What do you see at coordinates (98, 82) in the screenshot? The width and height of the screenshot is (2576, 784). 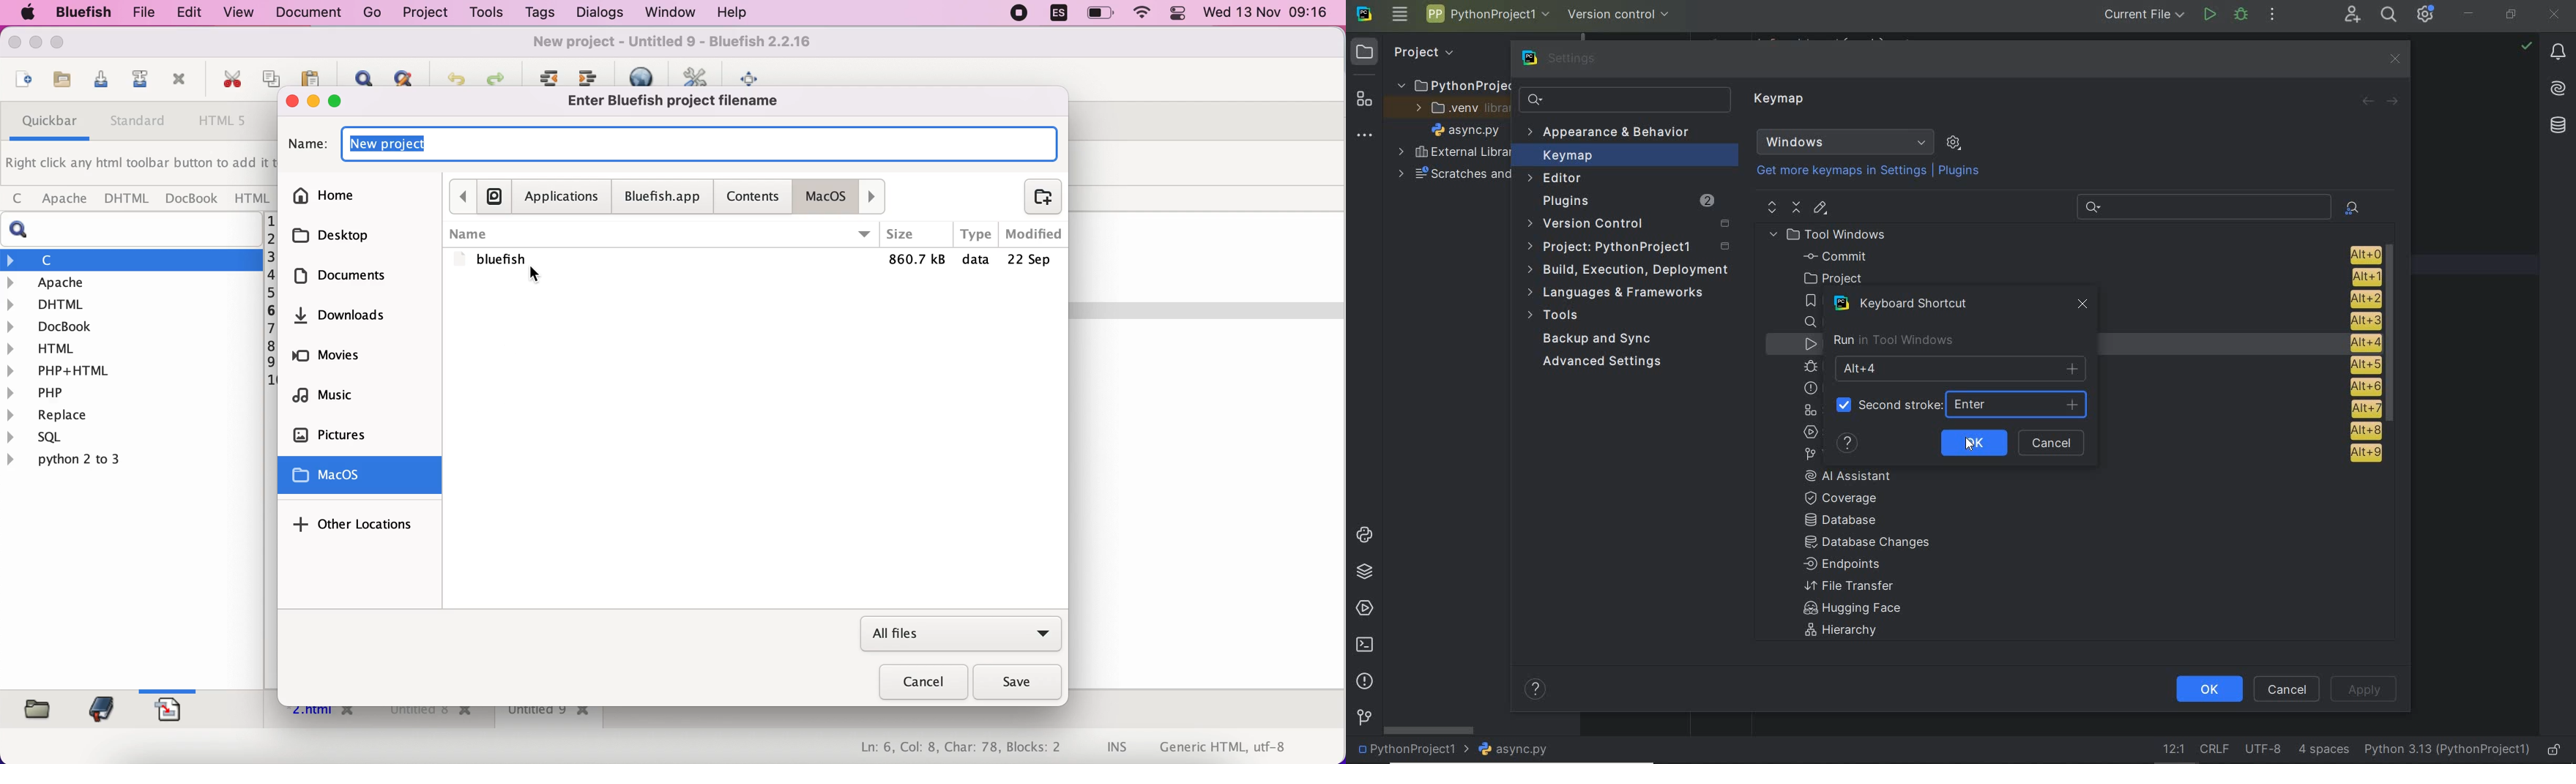 I see `save current file` at bounding box center [98, 82].